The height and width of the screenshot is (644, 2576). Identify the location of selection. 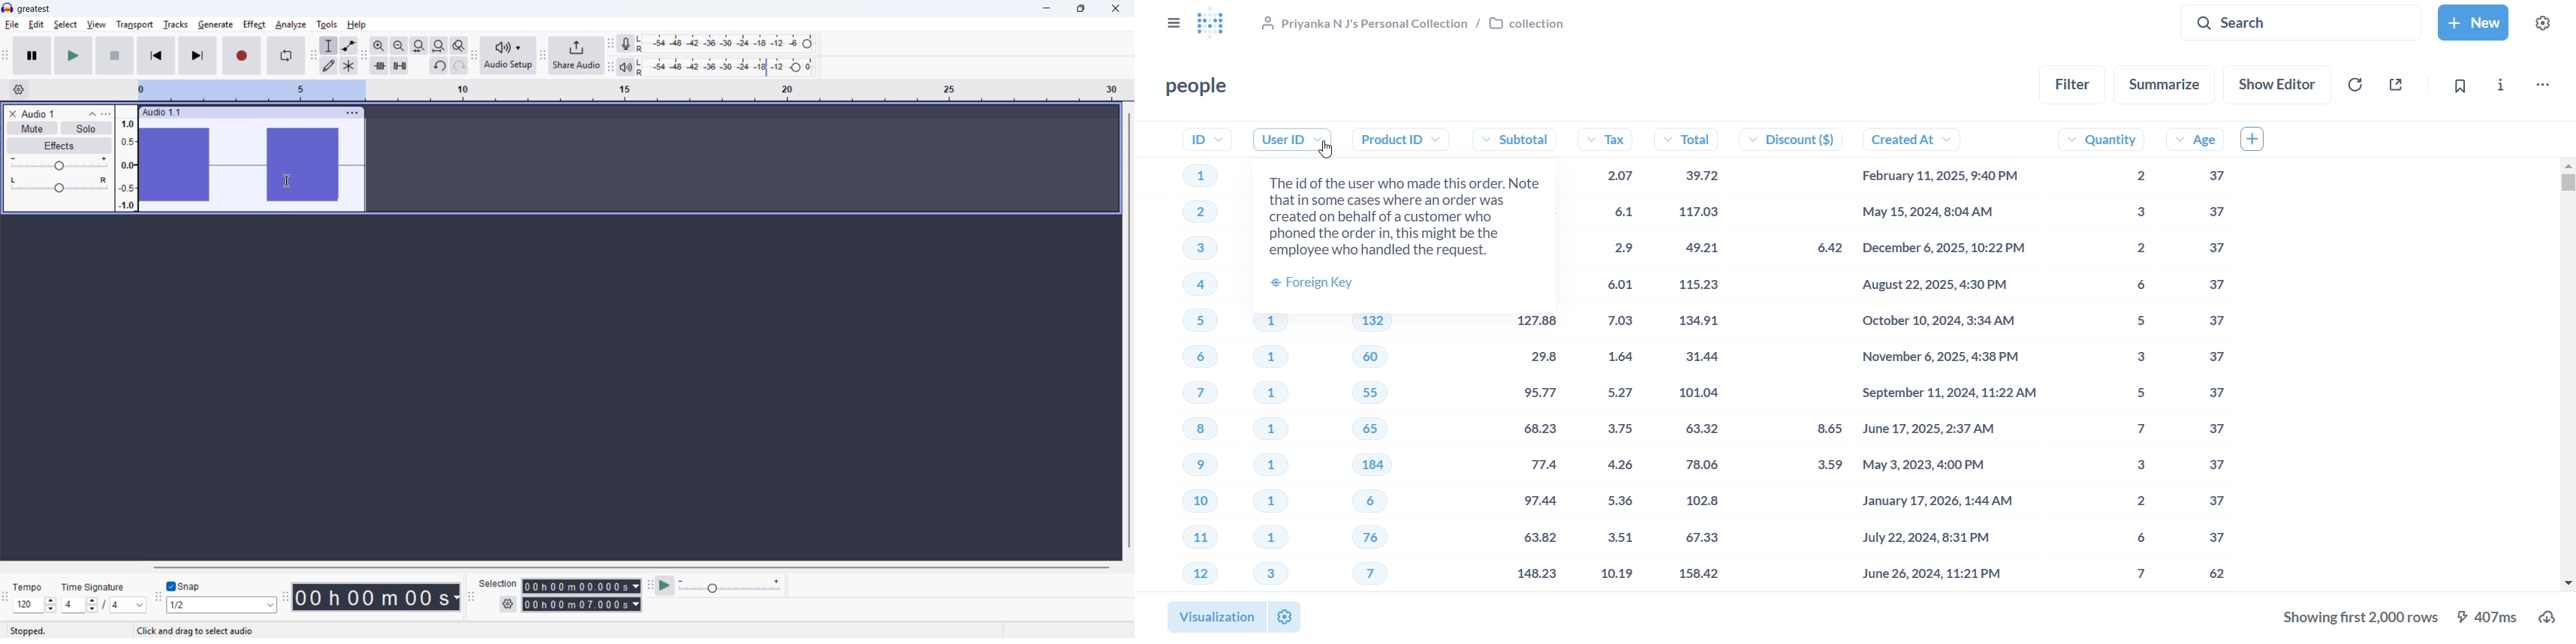
(498, 584).